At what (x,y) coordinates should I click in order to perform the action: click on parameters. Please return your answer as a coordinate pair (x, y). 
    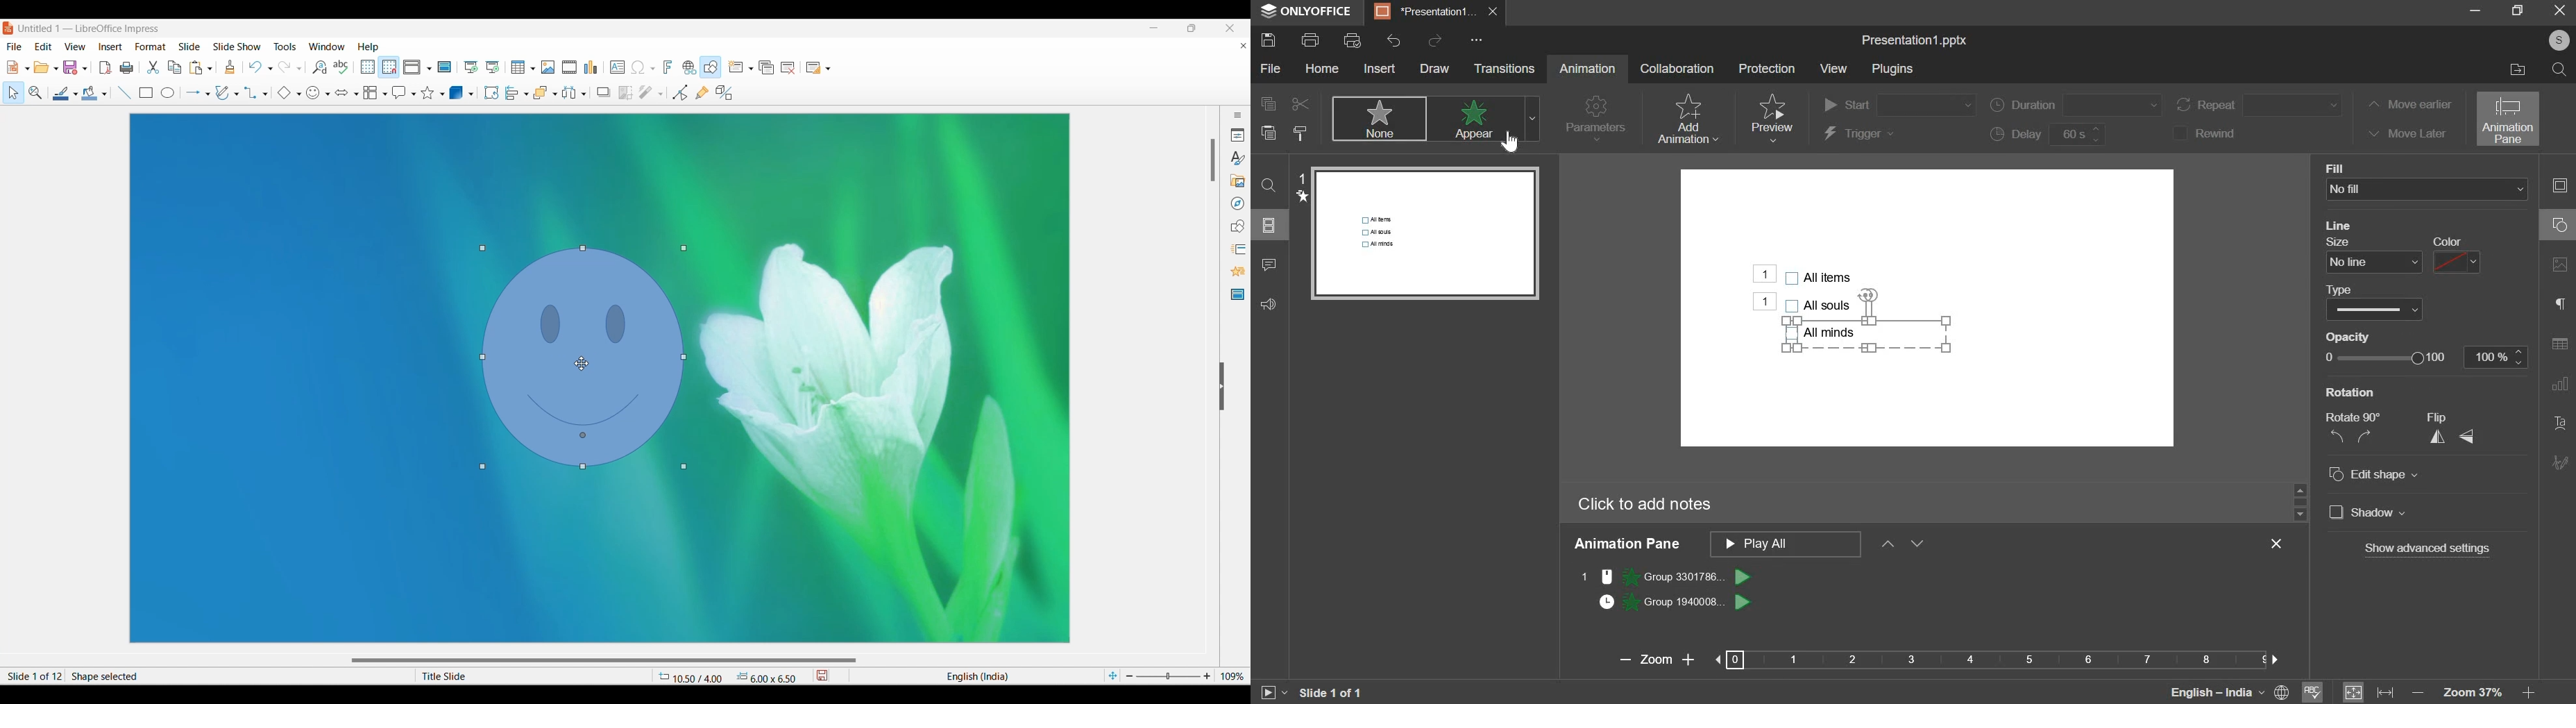
    Looking at the image, I should click on (1596, 120).